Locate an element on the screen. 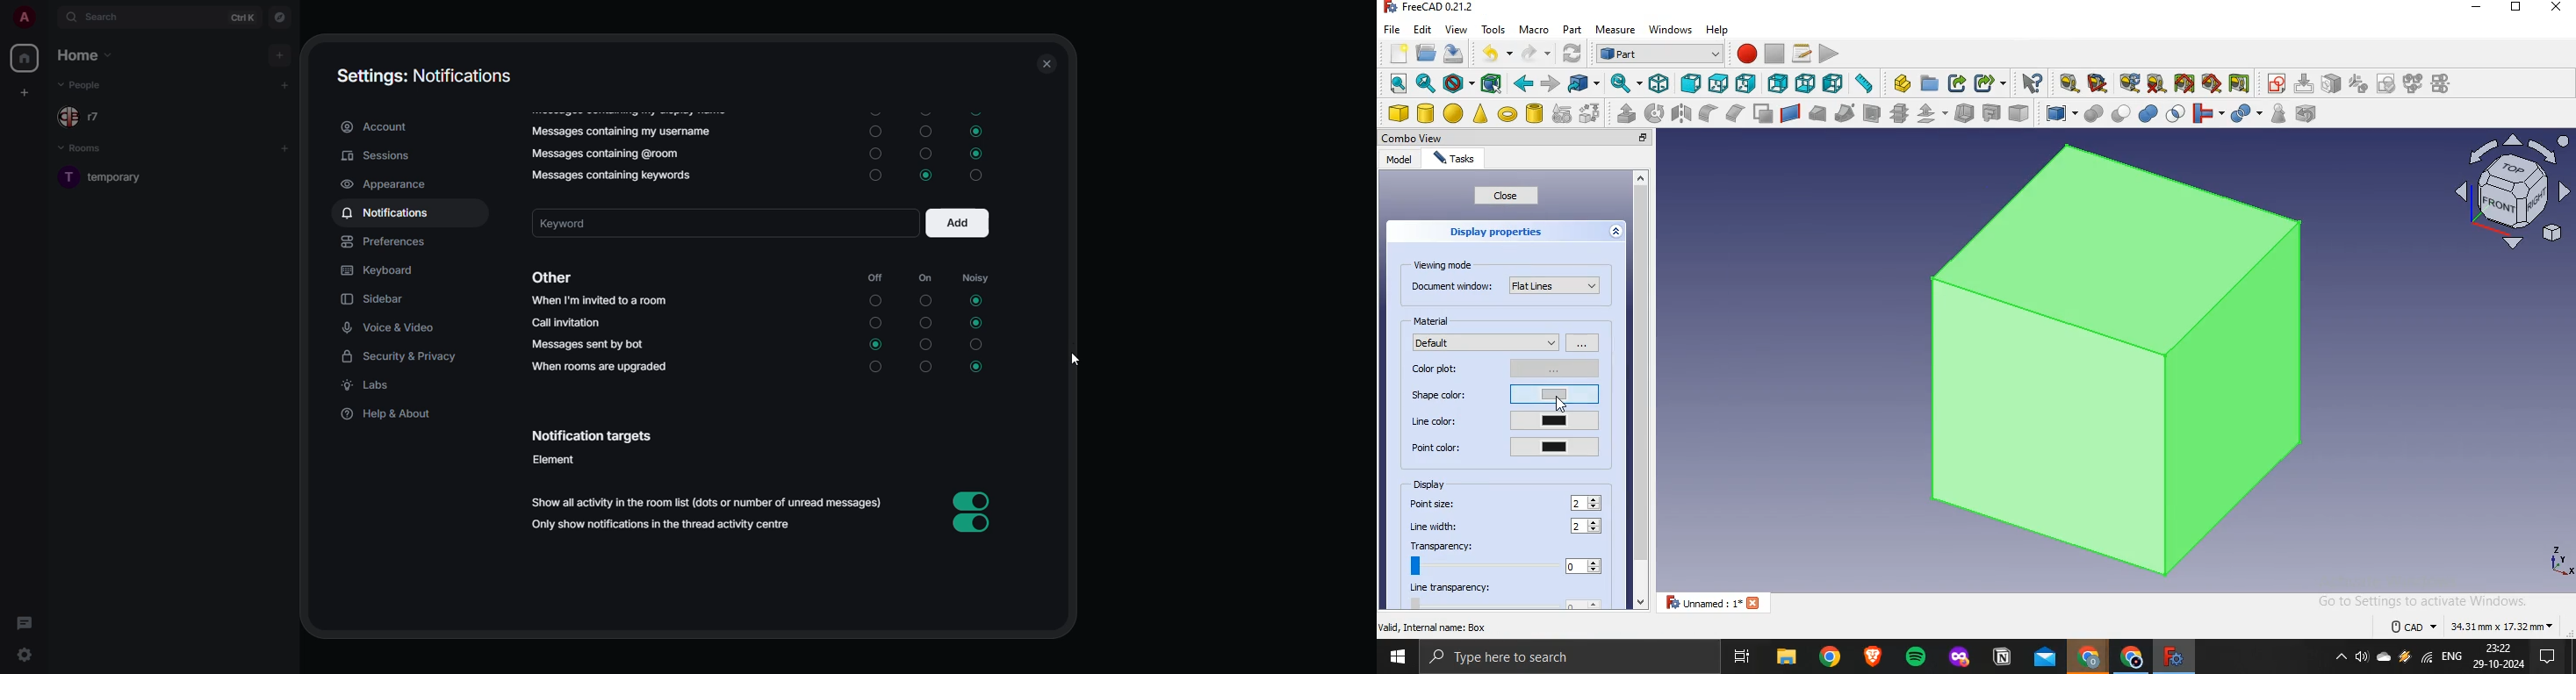 The height and width of the screenshot is (700, 2576). split objects is located at coordinates (2243, 114).